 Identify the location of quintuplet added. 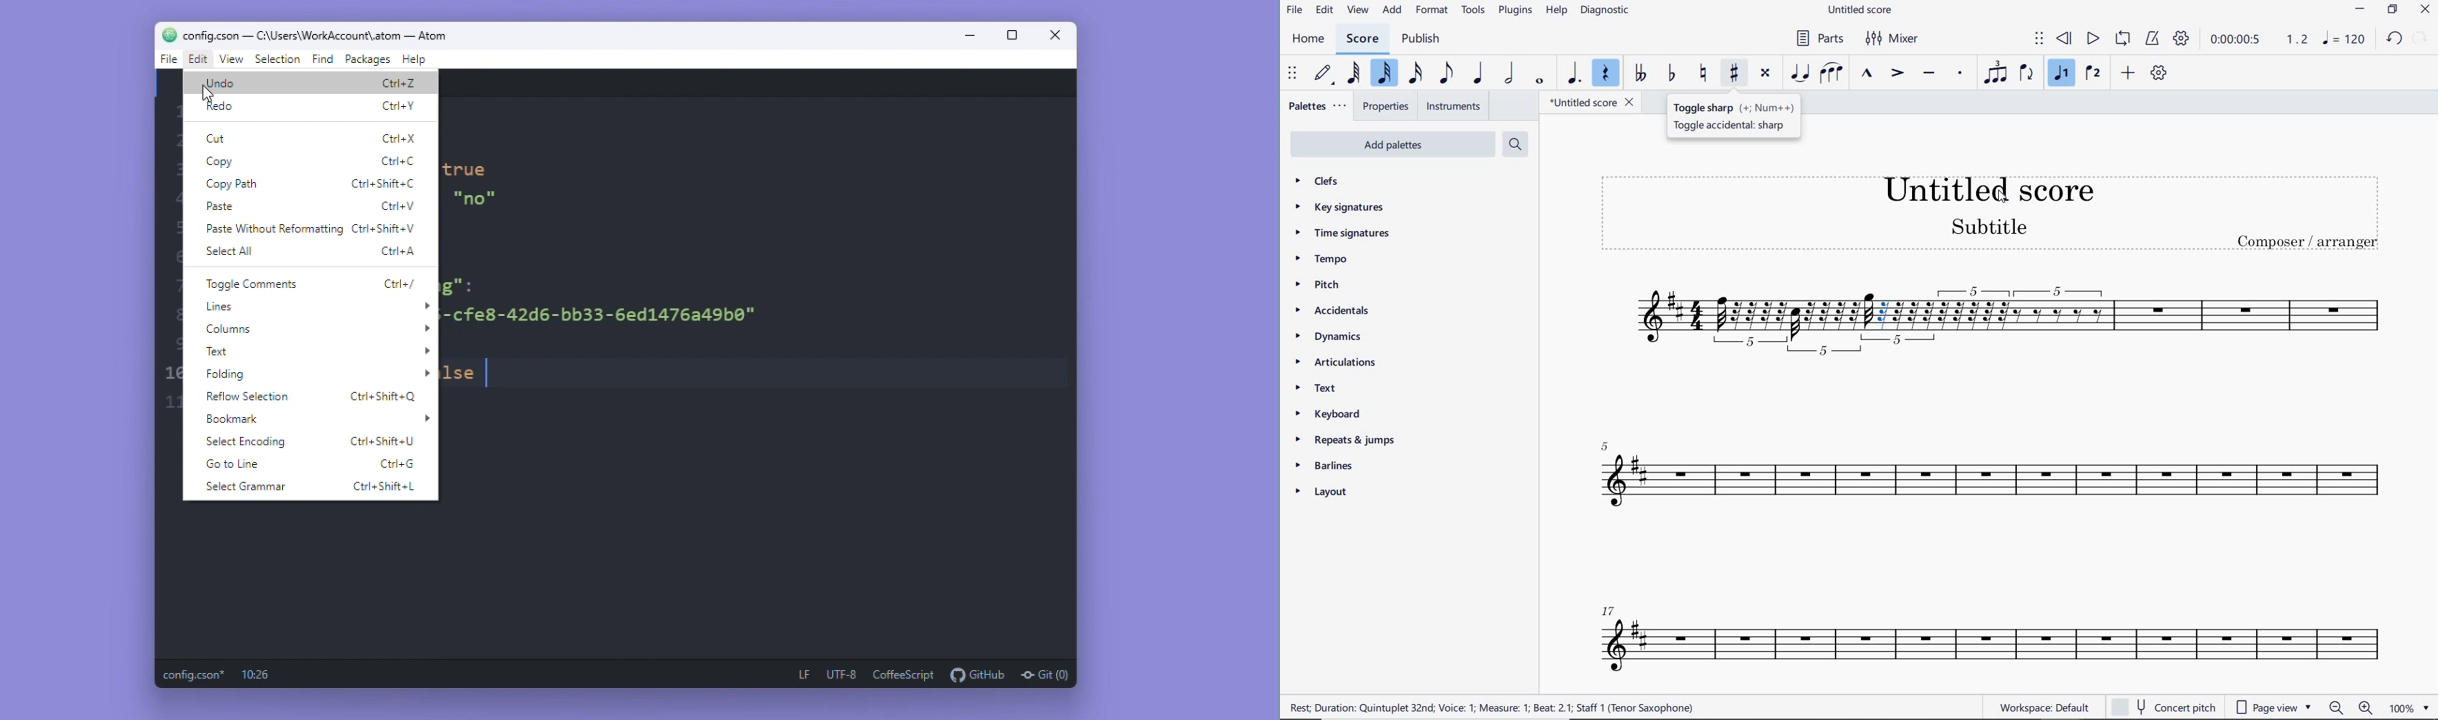
(2003, 325).